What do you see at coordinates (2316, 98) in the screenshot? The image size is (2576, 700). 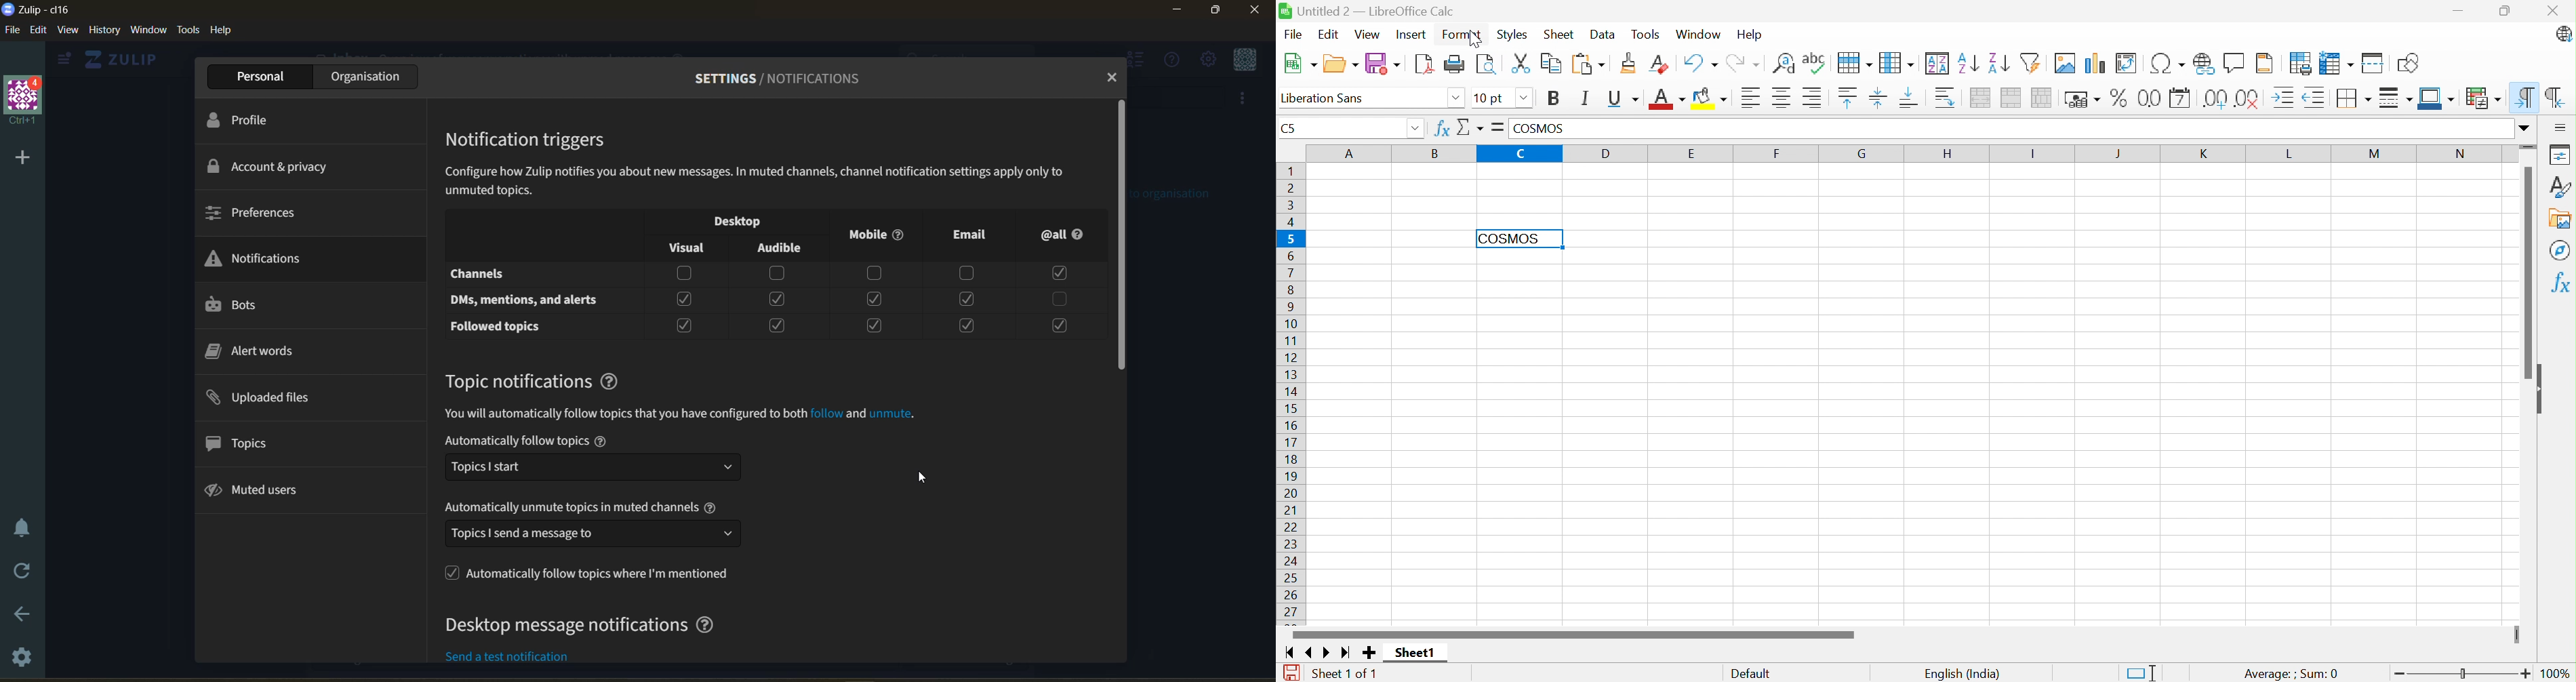 I see `Decrease Indent` at bounding box center [2316, 98].